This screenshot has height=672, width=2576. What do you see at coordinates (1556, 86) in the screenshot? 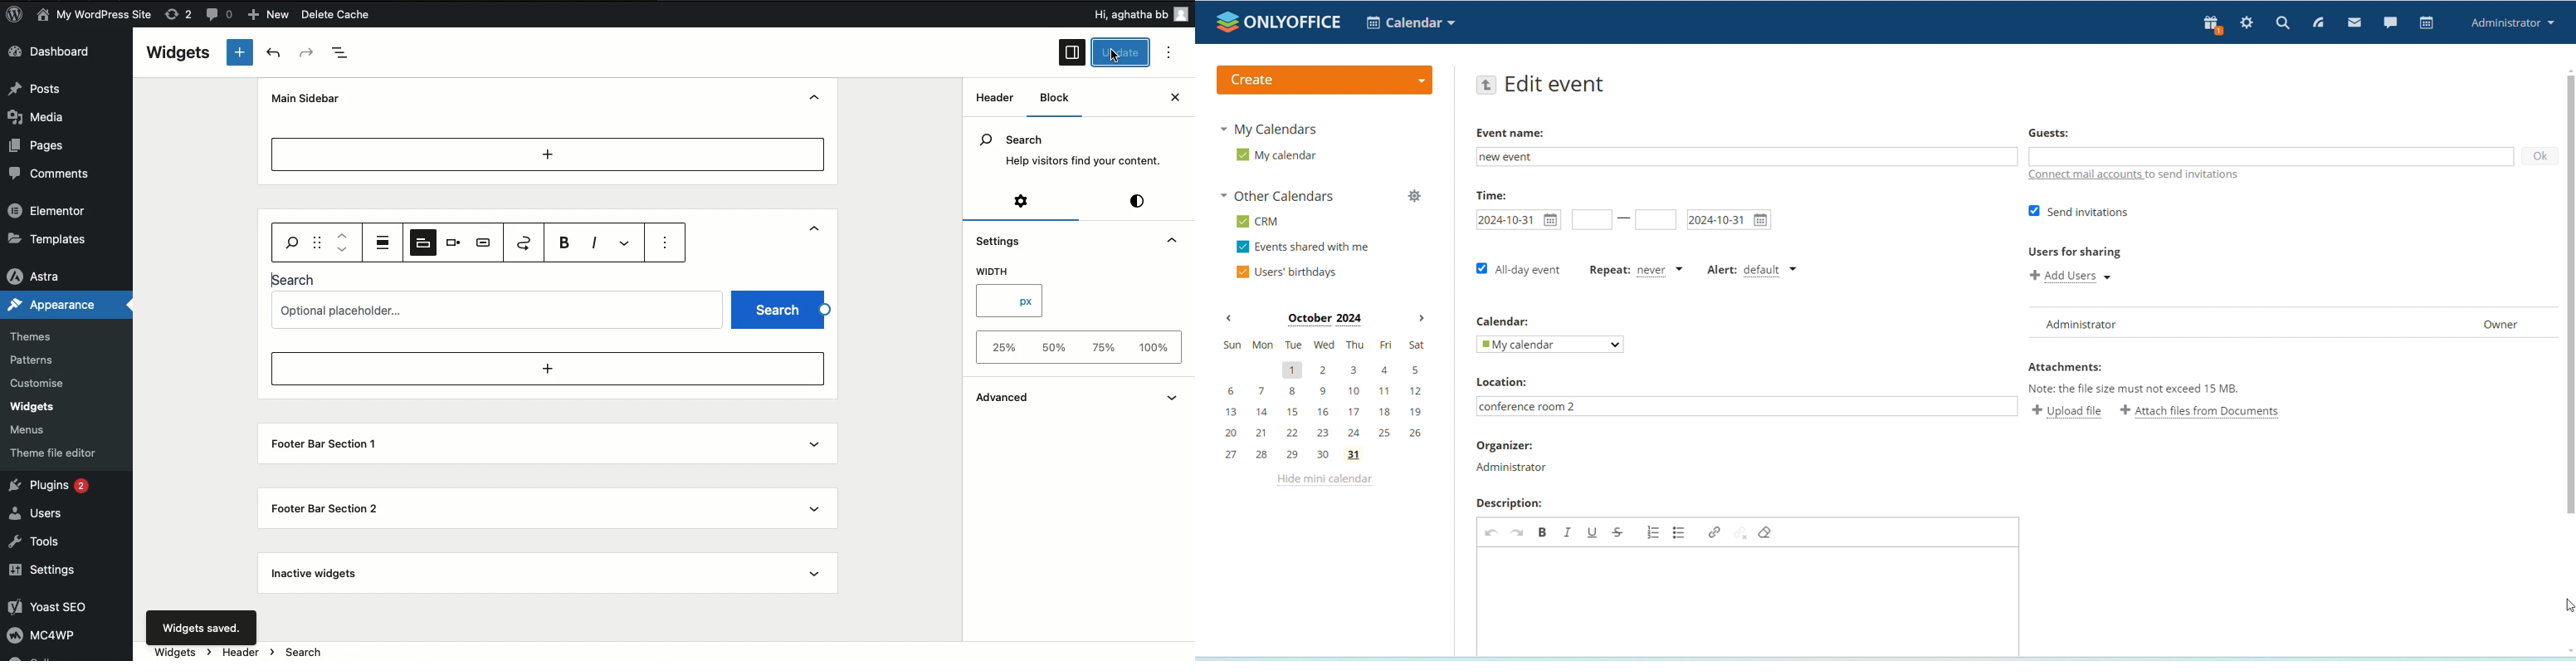
I see `edit event` at bounding box center [1556, 86].